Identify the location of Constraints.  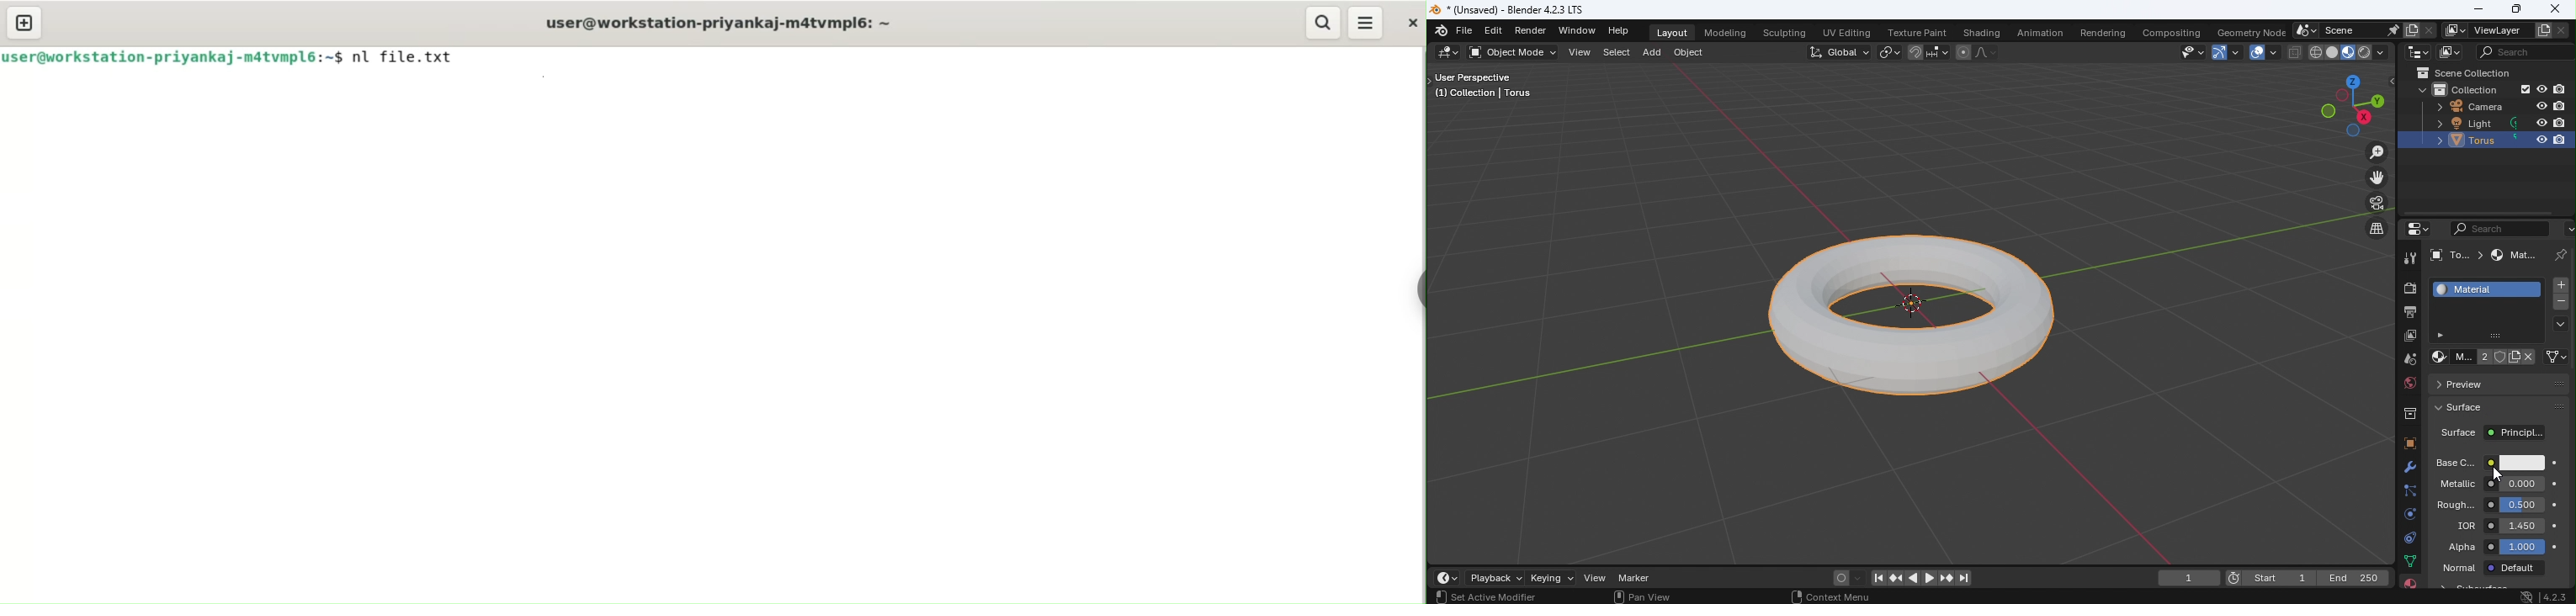
(2409, 536).